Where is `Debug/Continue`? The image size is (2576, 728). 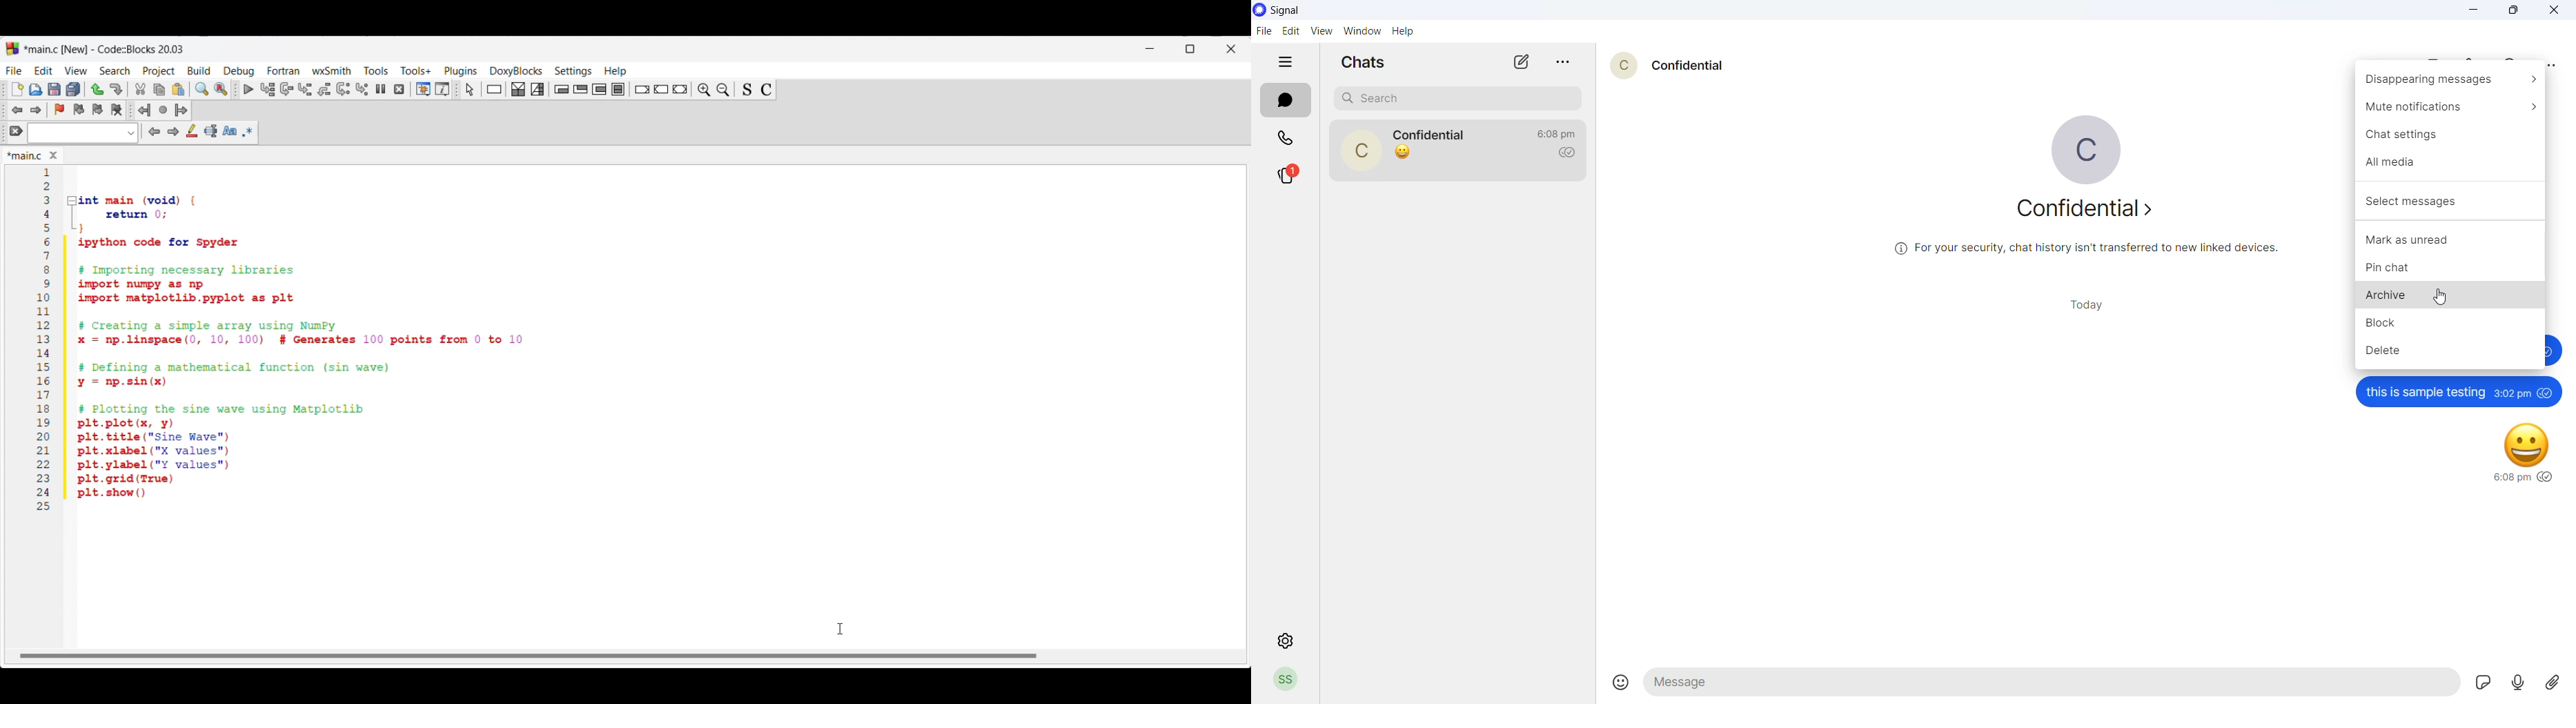
Debug/Continue is located at coordinates (249, 89).